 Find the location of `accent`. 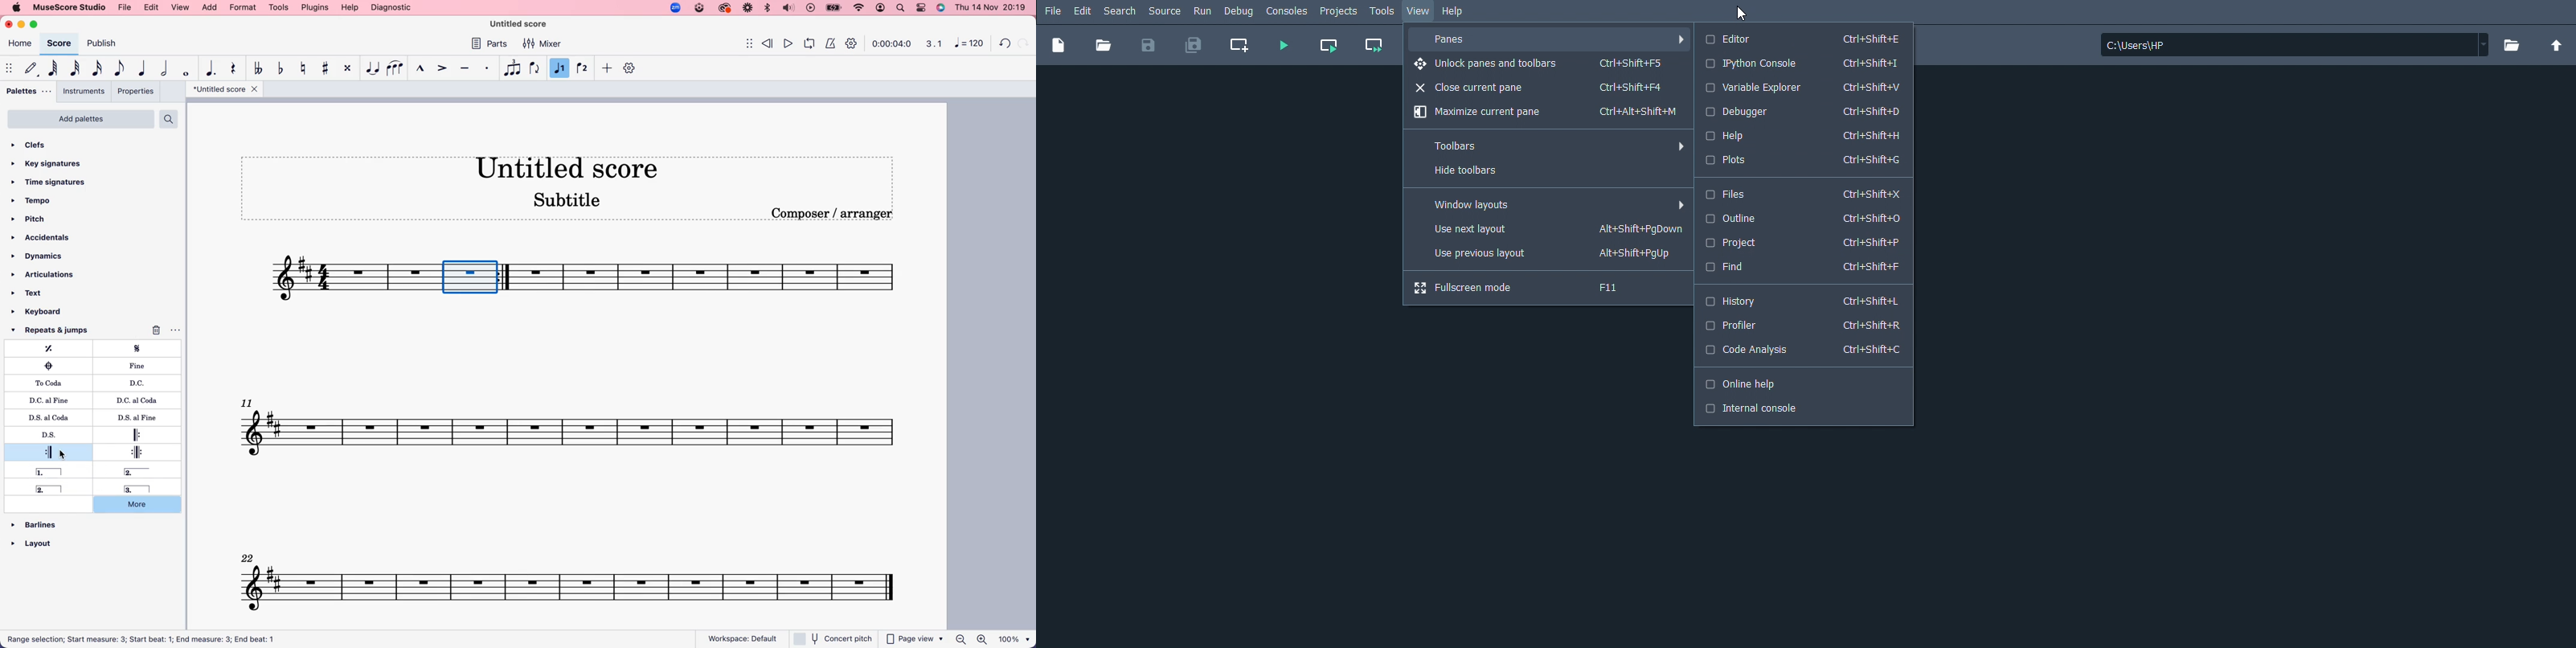

accent is located at coordinates (443, 68).